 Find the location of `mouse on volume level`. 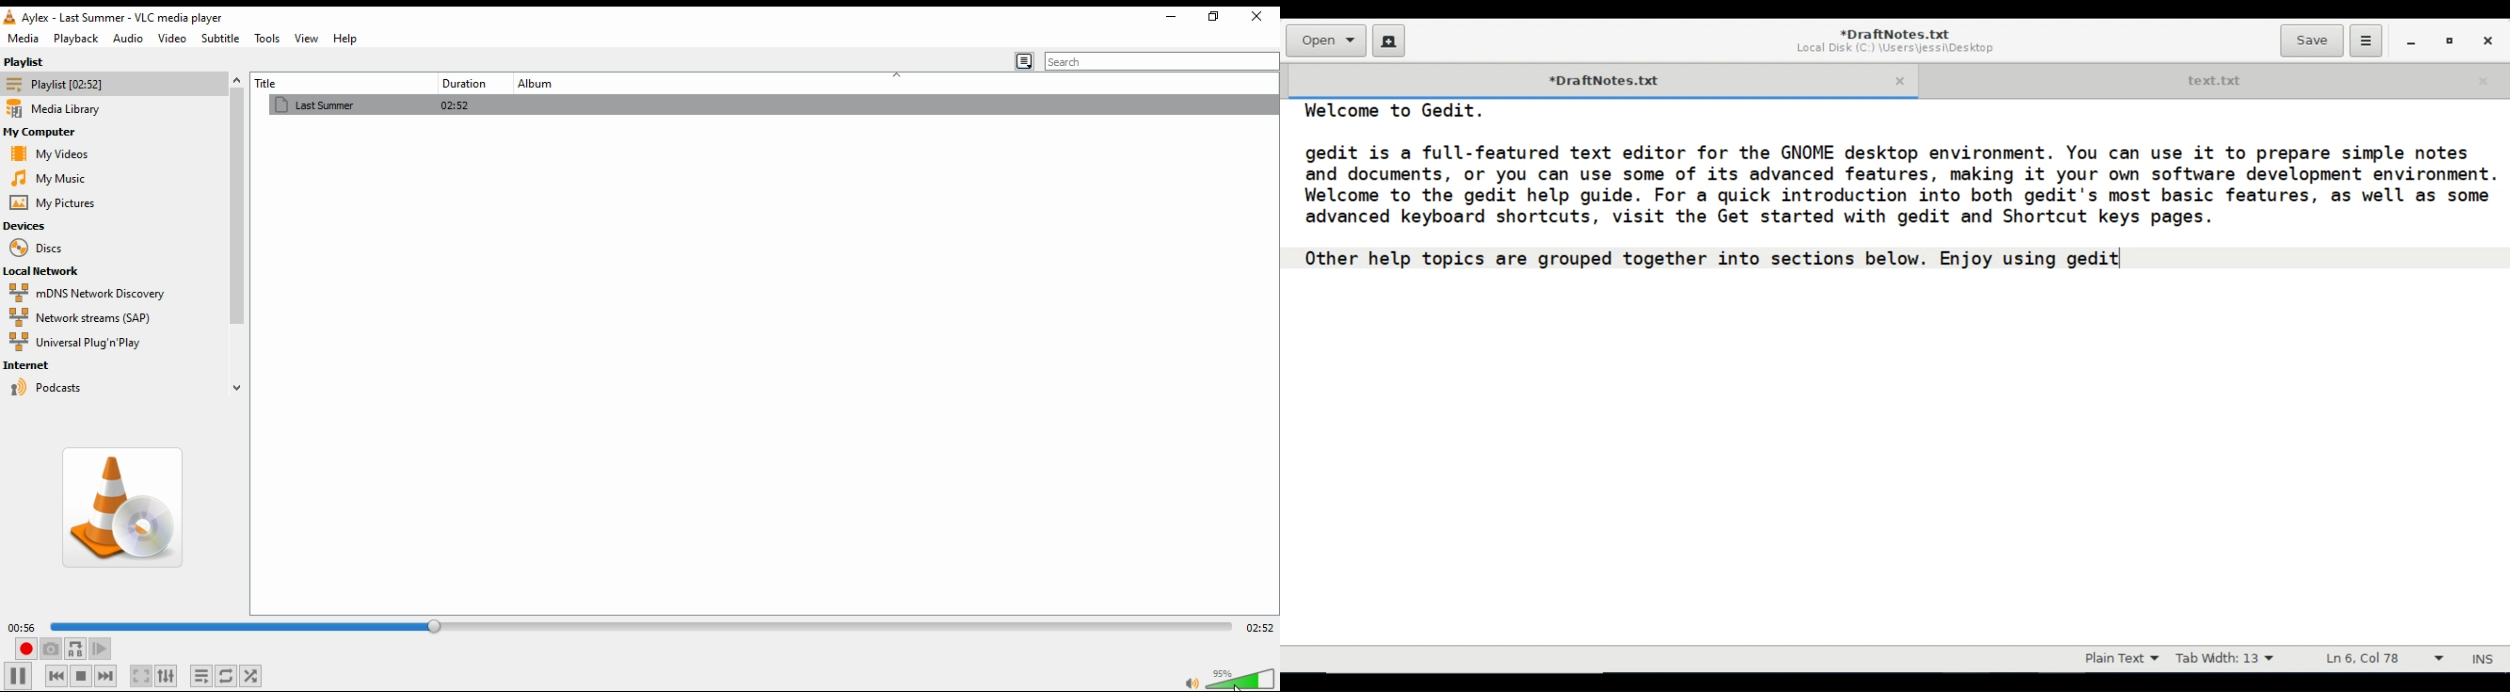

mouse on volume level is located at coordinates (1239, 678).